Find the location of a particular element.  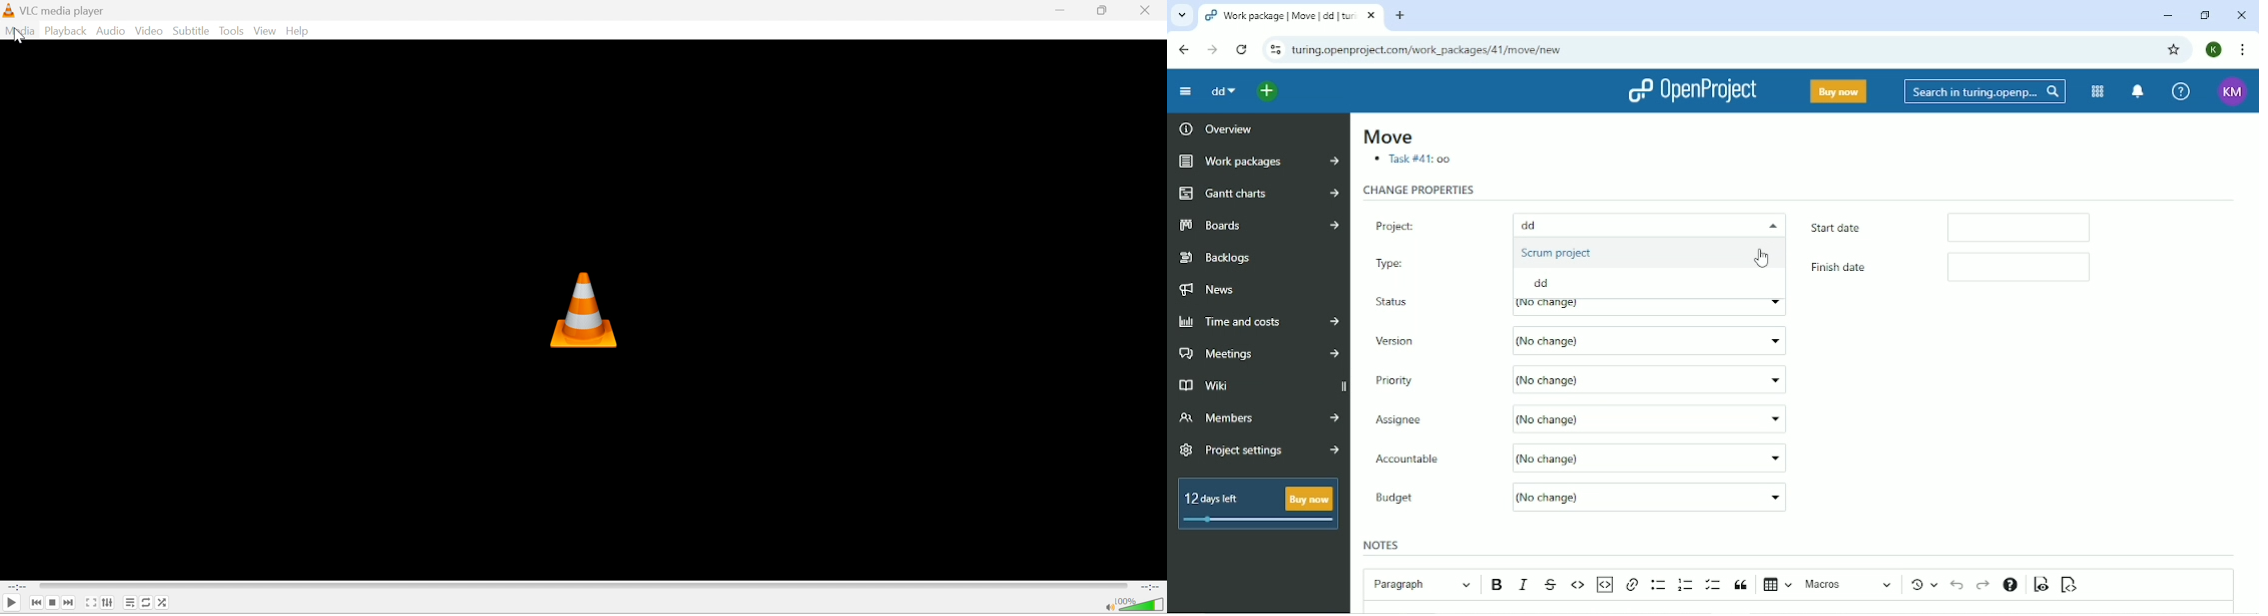

Backlogs is located at coordinates (1217, 258).